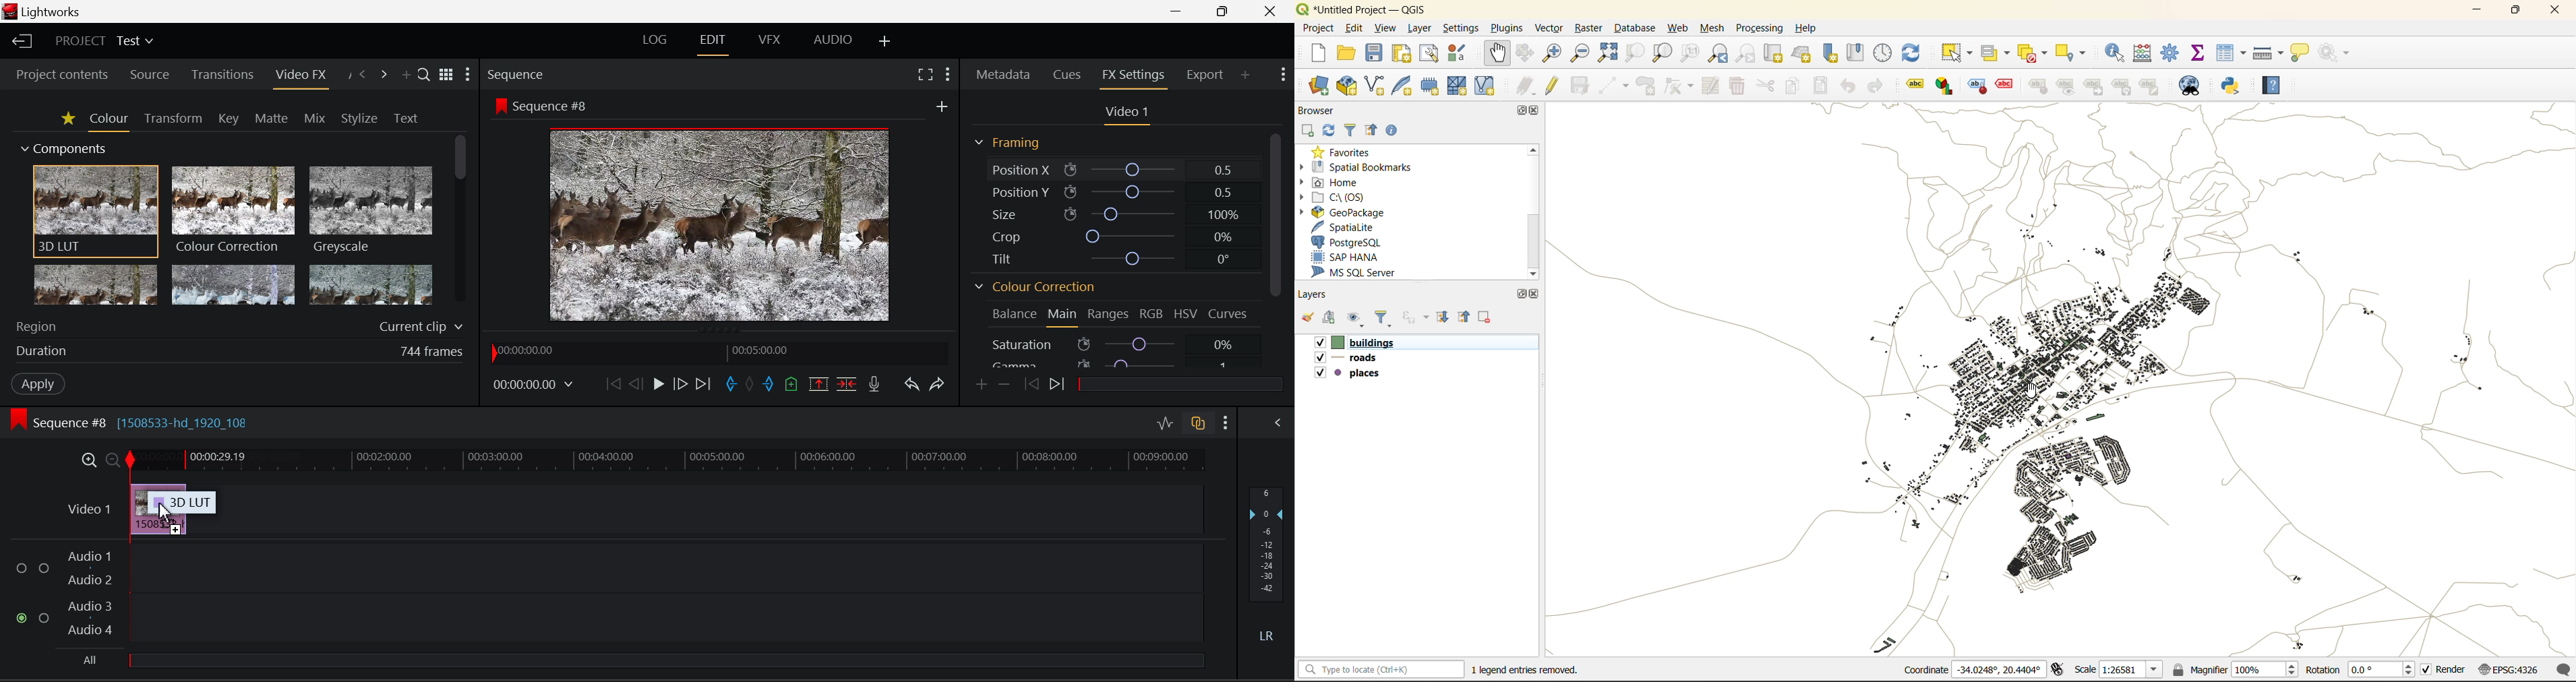  What do you see at coordinates (1367, 167) in the screenshot?
I see `spatial bookmarks` at bounding box center [1367, 167].